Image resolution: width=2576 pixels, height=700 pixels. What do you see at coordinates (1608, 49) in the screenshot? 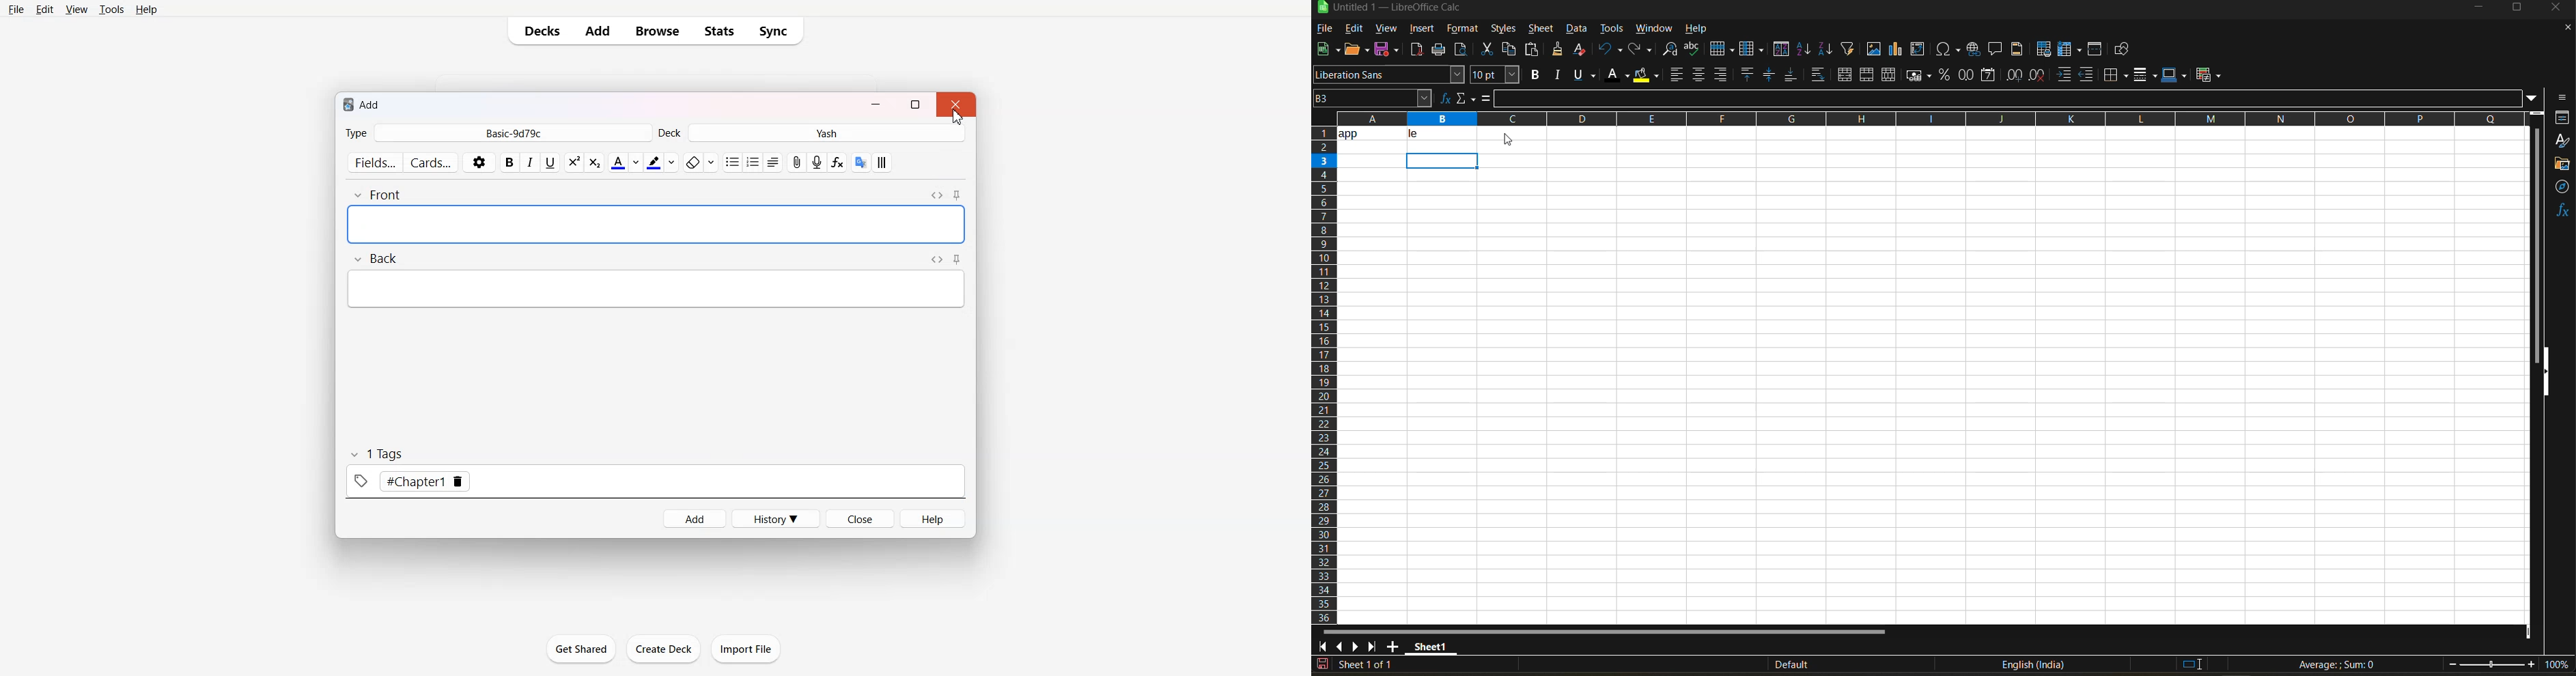
I see `undo` at bounding box center [1608, 49].